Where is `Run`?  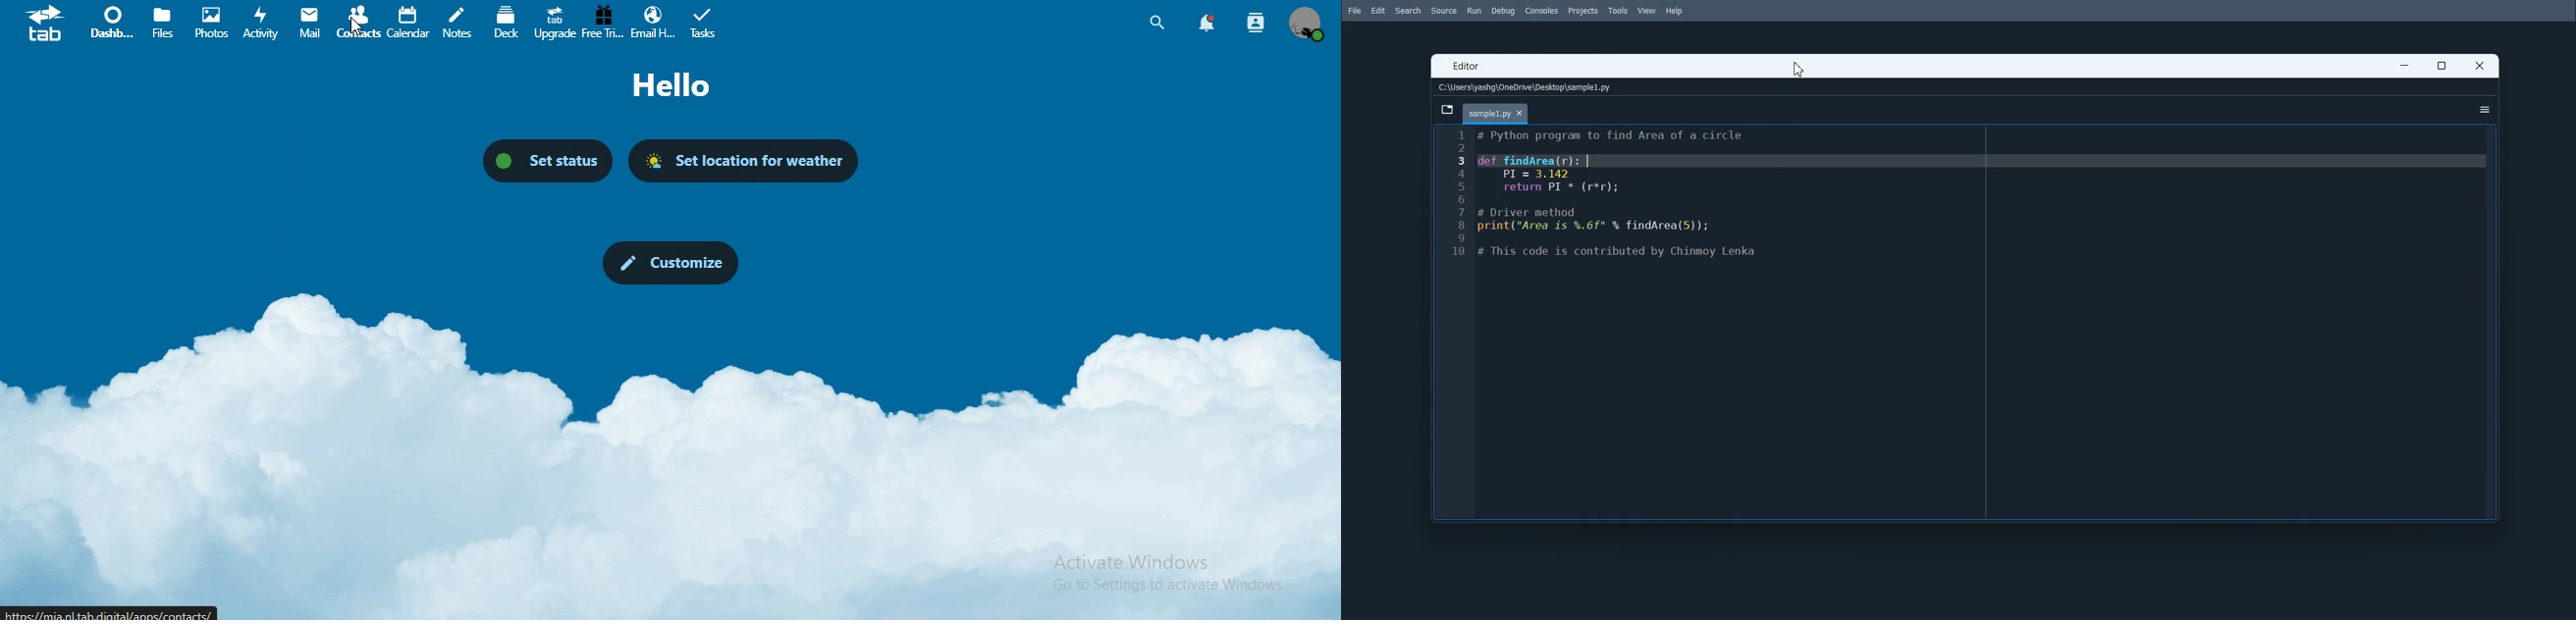 Run is located at coordinates (1474, 10).